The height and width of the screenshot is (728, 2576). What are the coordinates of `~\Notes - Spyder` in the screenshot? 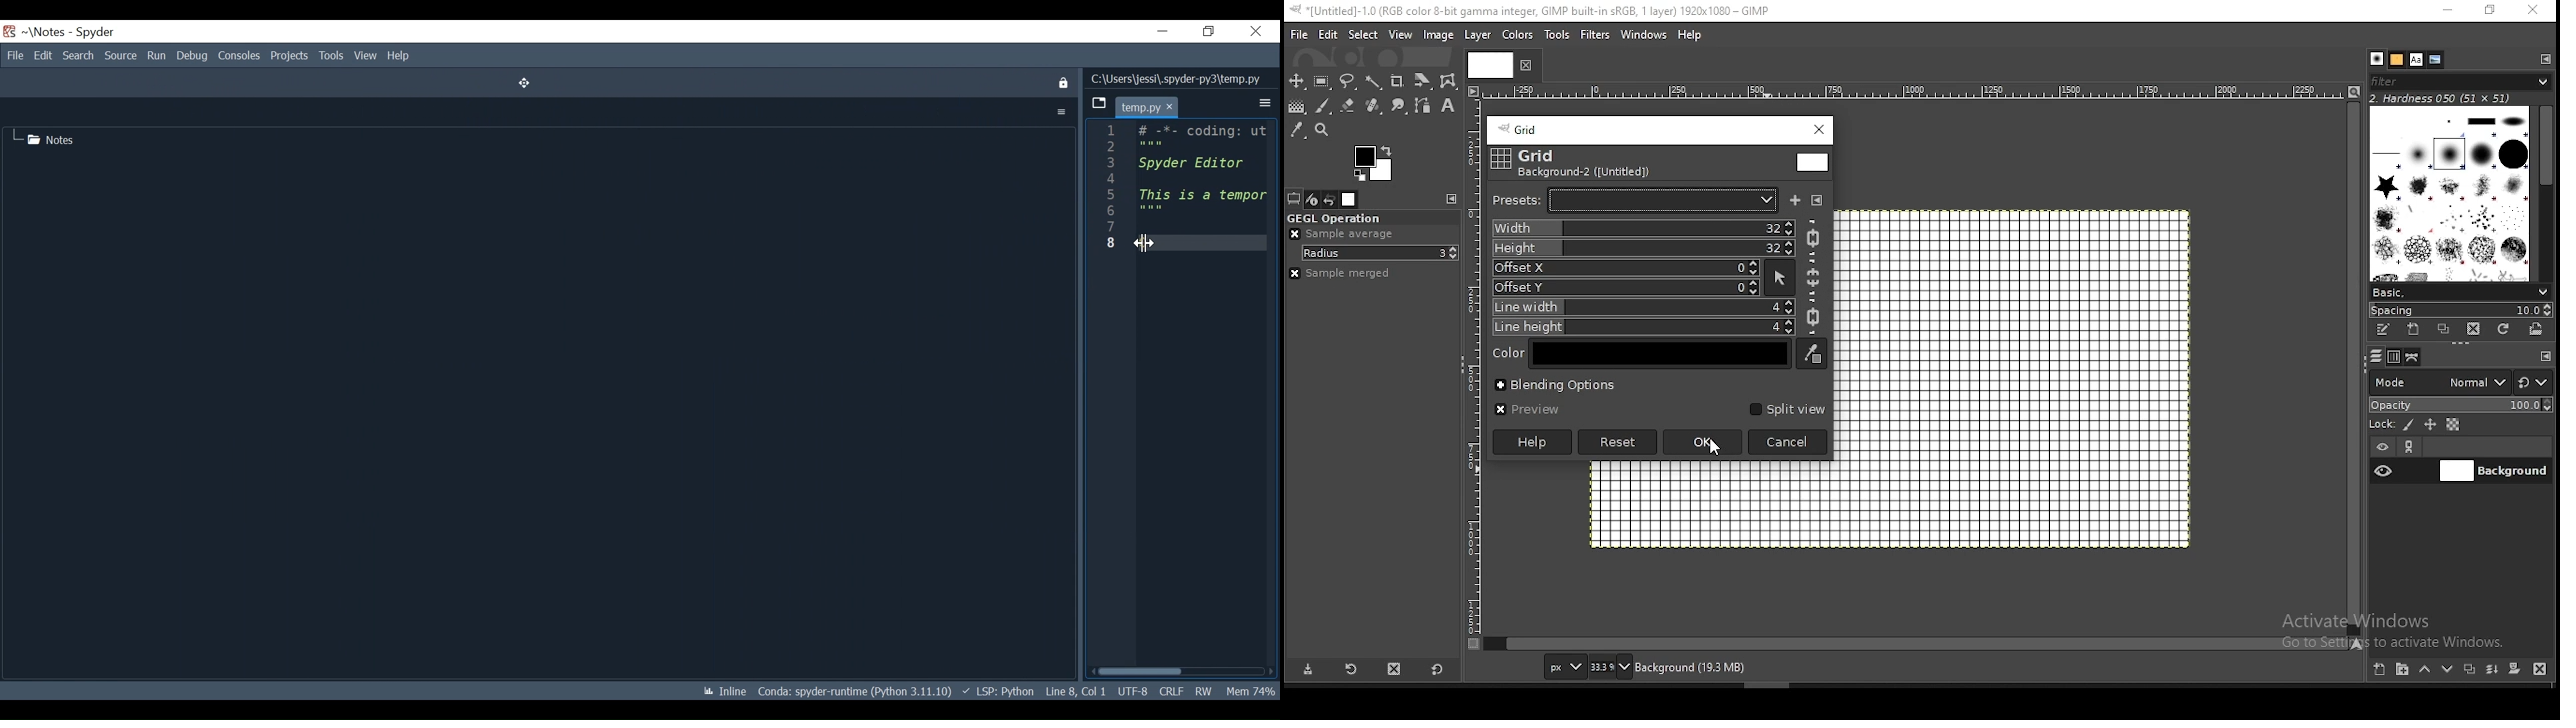 It's located at (70, 34).